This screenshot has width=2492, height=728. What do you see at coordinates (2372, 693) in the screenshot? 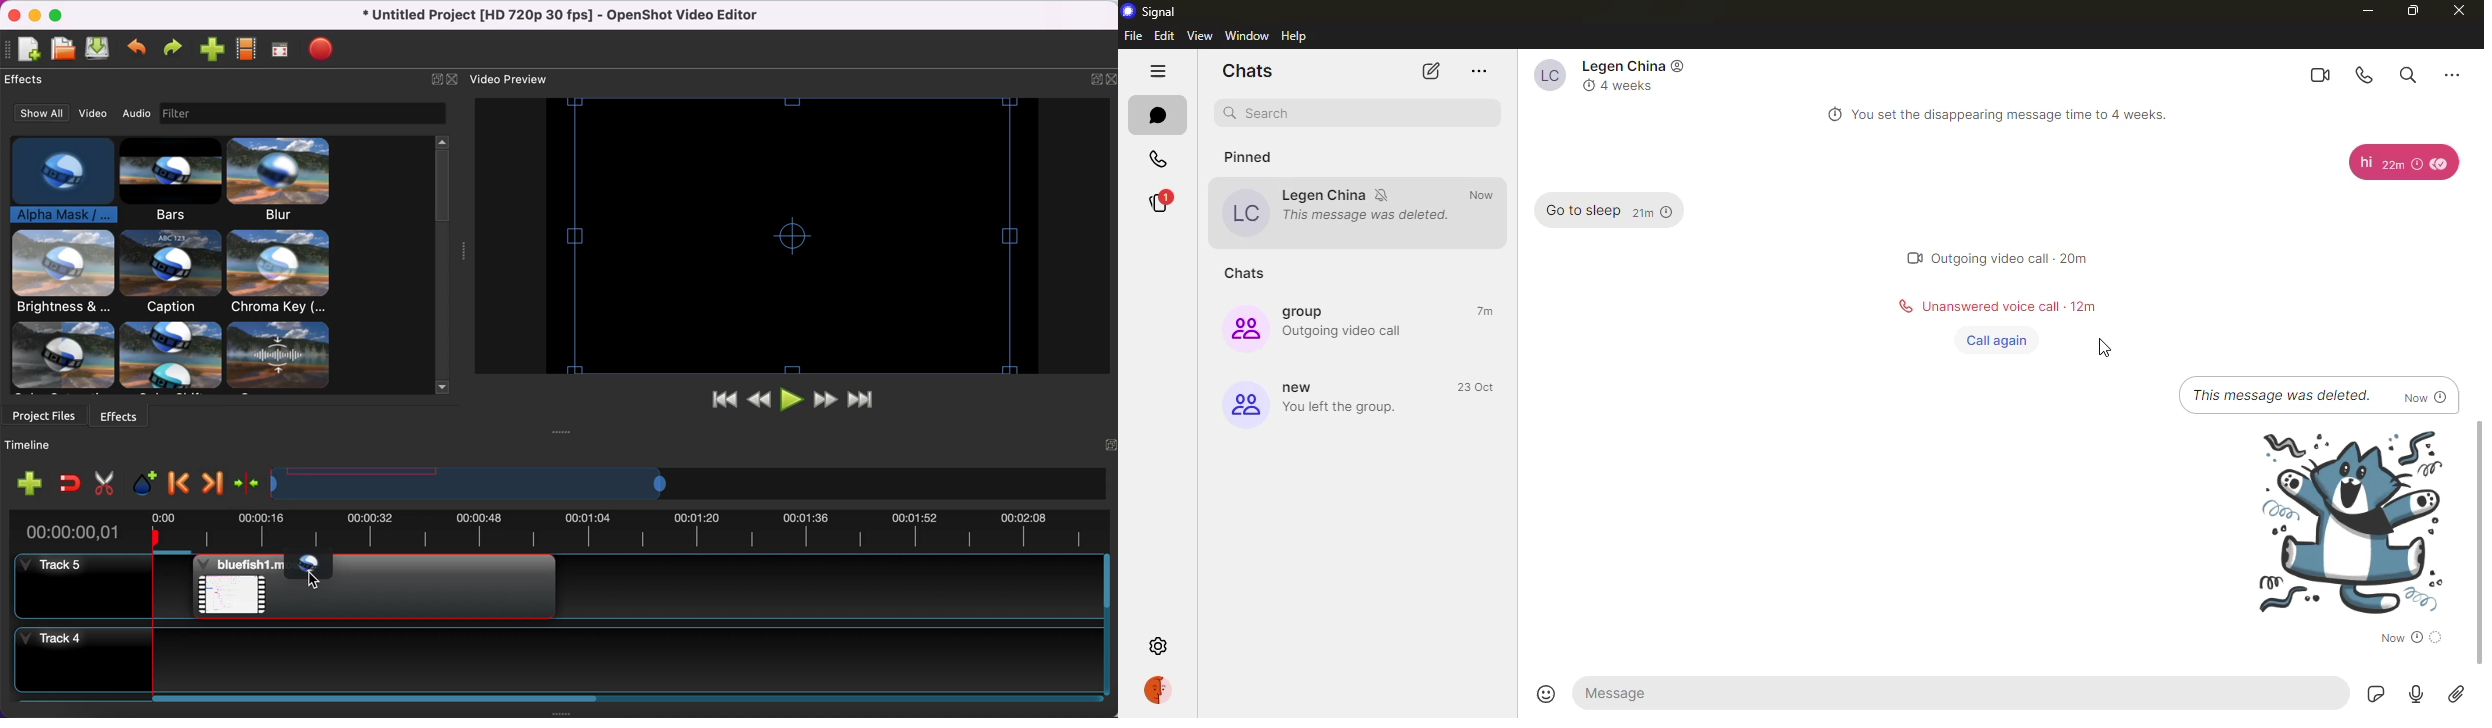
I see `sticker` at bounding box center [2372, 693].